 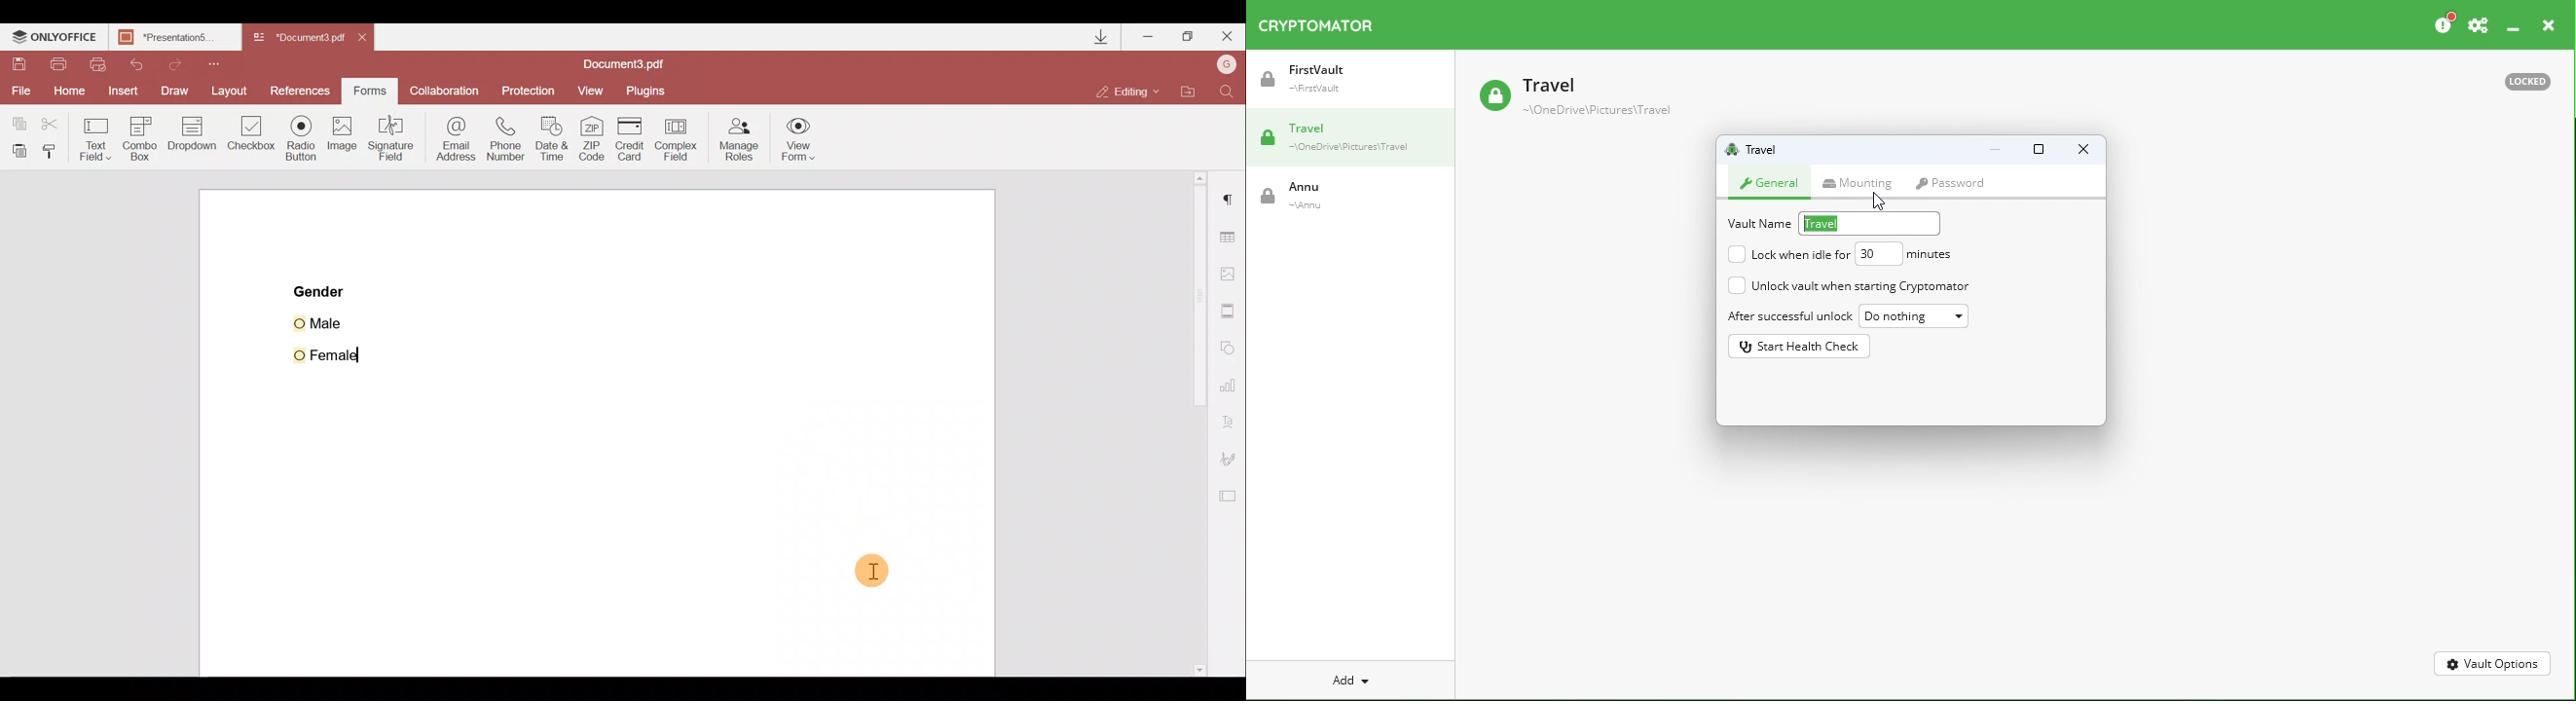 What do you see at coordinates (232, 93) in the screenshot?
I see `Layout` at bounding box center [232, 93].